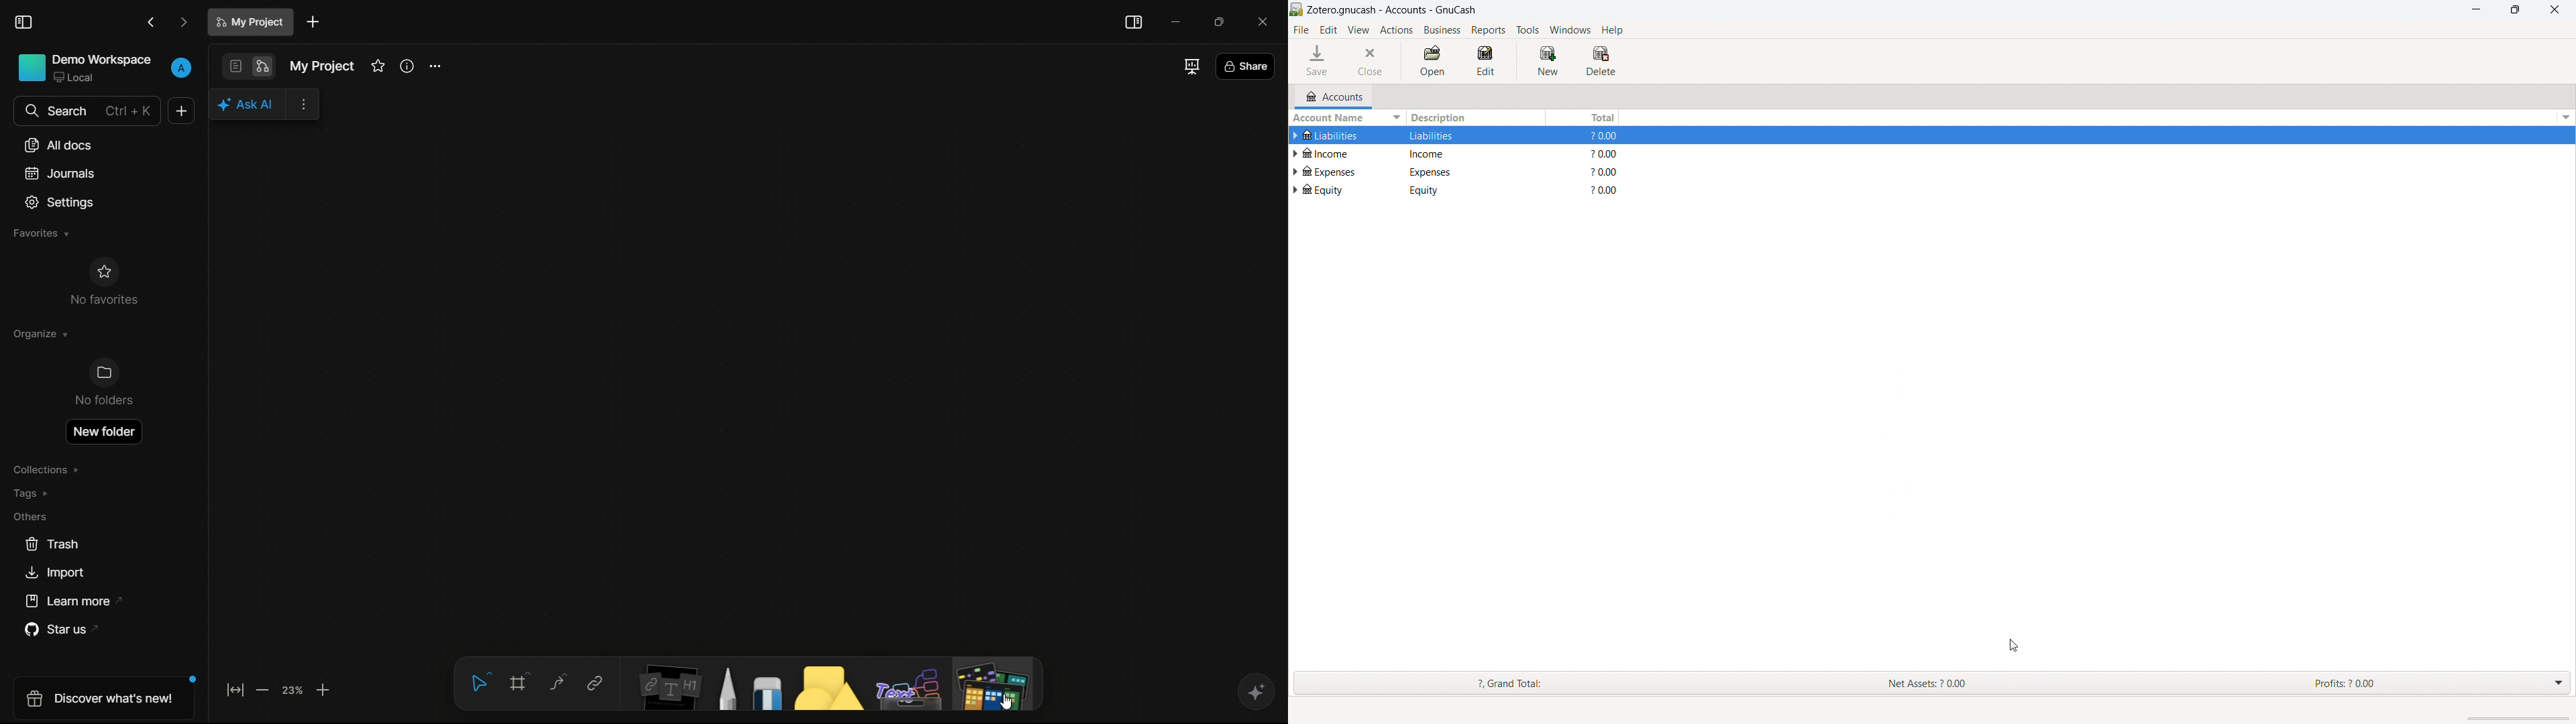 The height and width of the screenshot is (728, 2576). Describe the element at coordinates (76, 601) in the screenshot. I see `learn more` at that location.